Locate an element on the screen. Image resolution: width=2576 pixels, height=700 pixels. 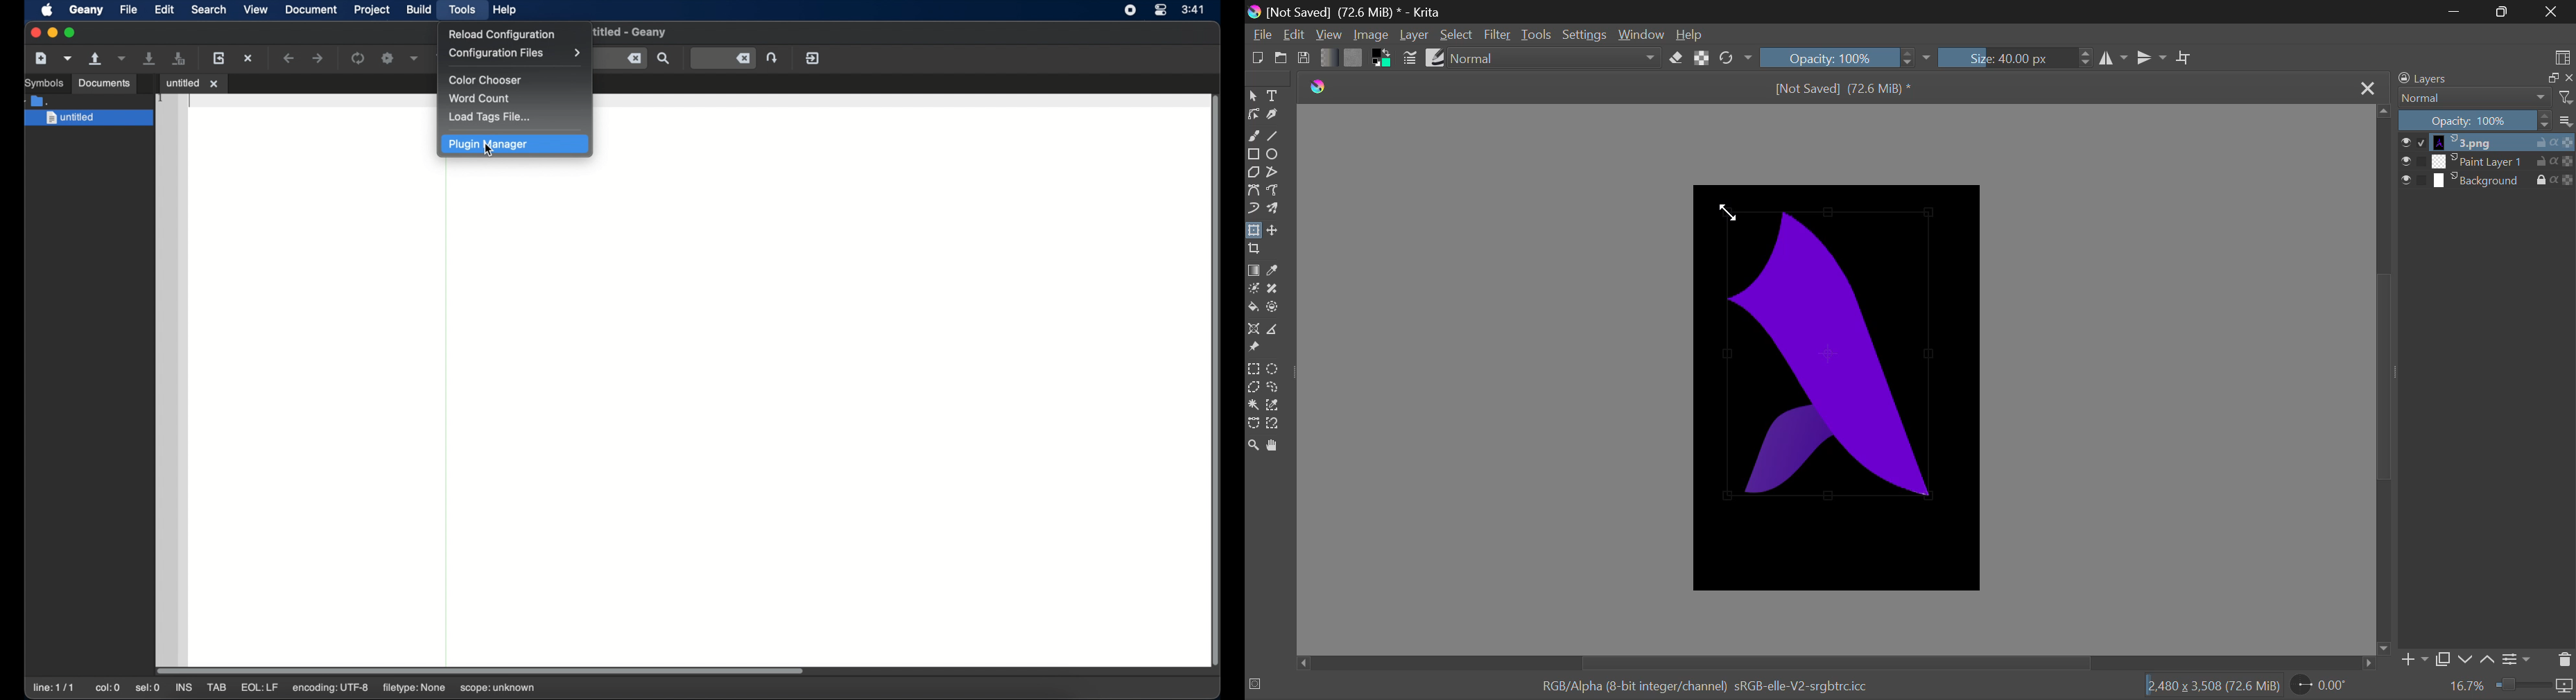
Scroll Bar is located at coordinates (1835, 662).